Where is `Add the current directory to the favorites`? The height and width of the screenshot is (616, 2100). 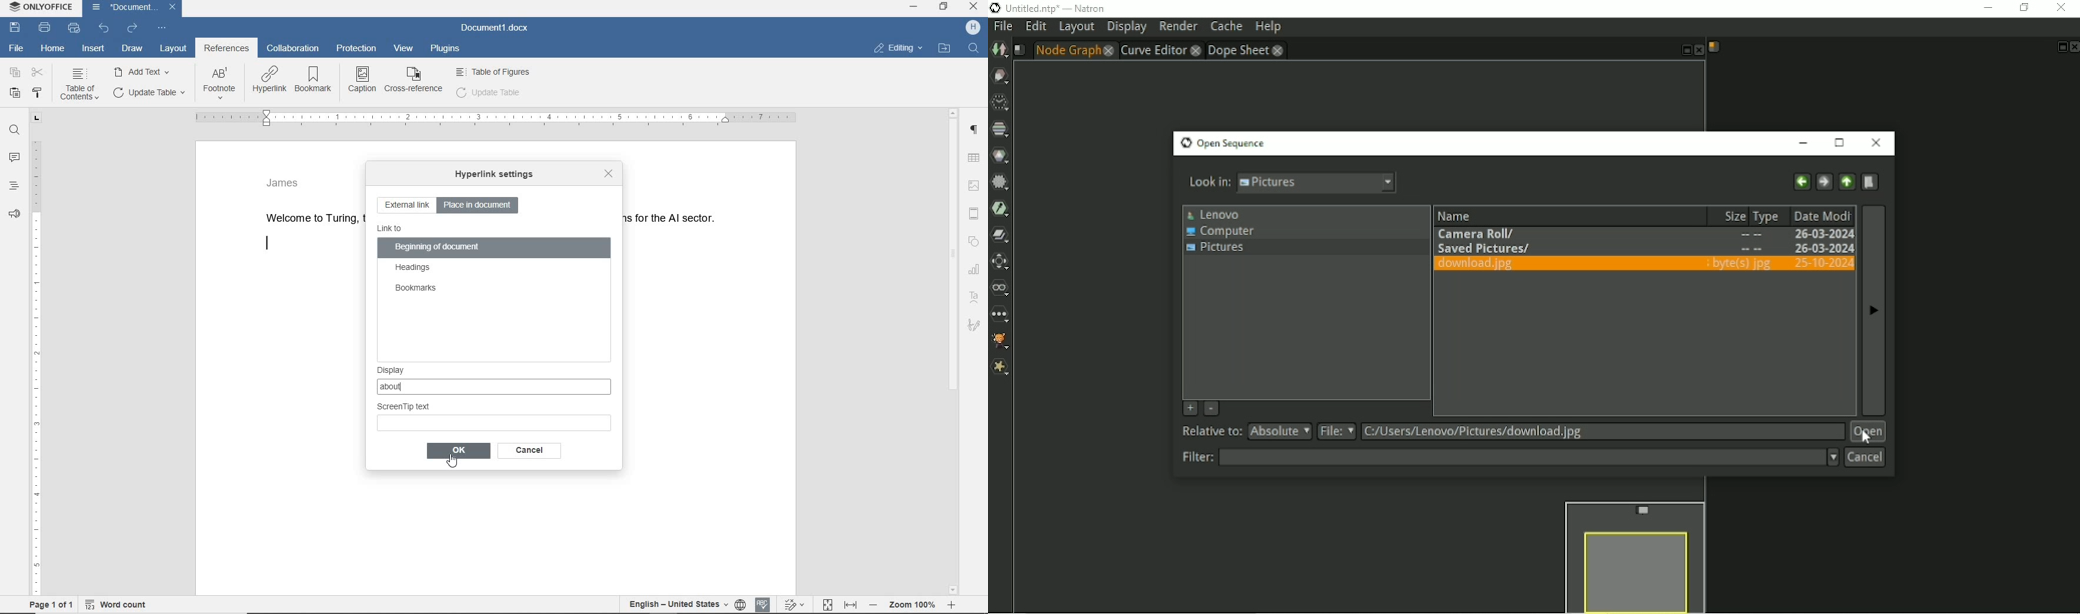
Add the current directory to the favorites is located at coordinates (1188, 407).